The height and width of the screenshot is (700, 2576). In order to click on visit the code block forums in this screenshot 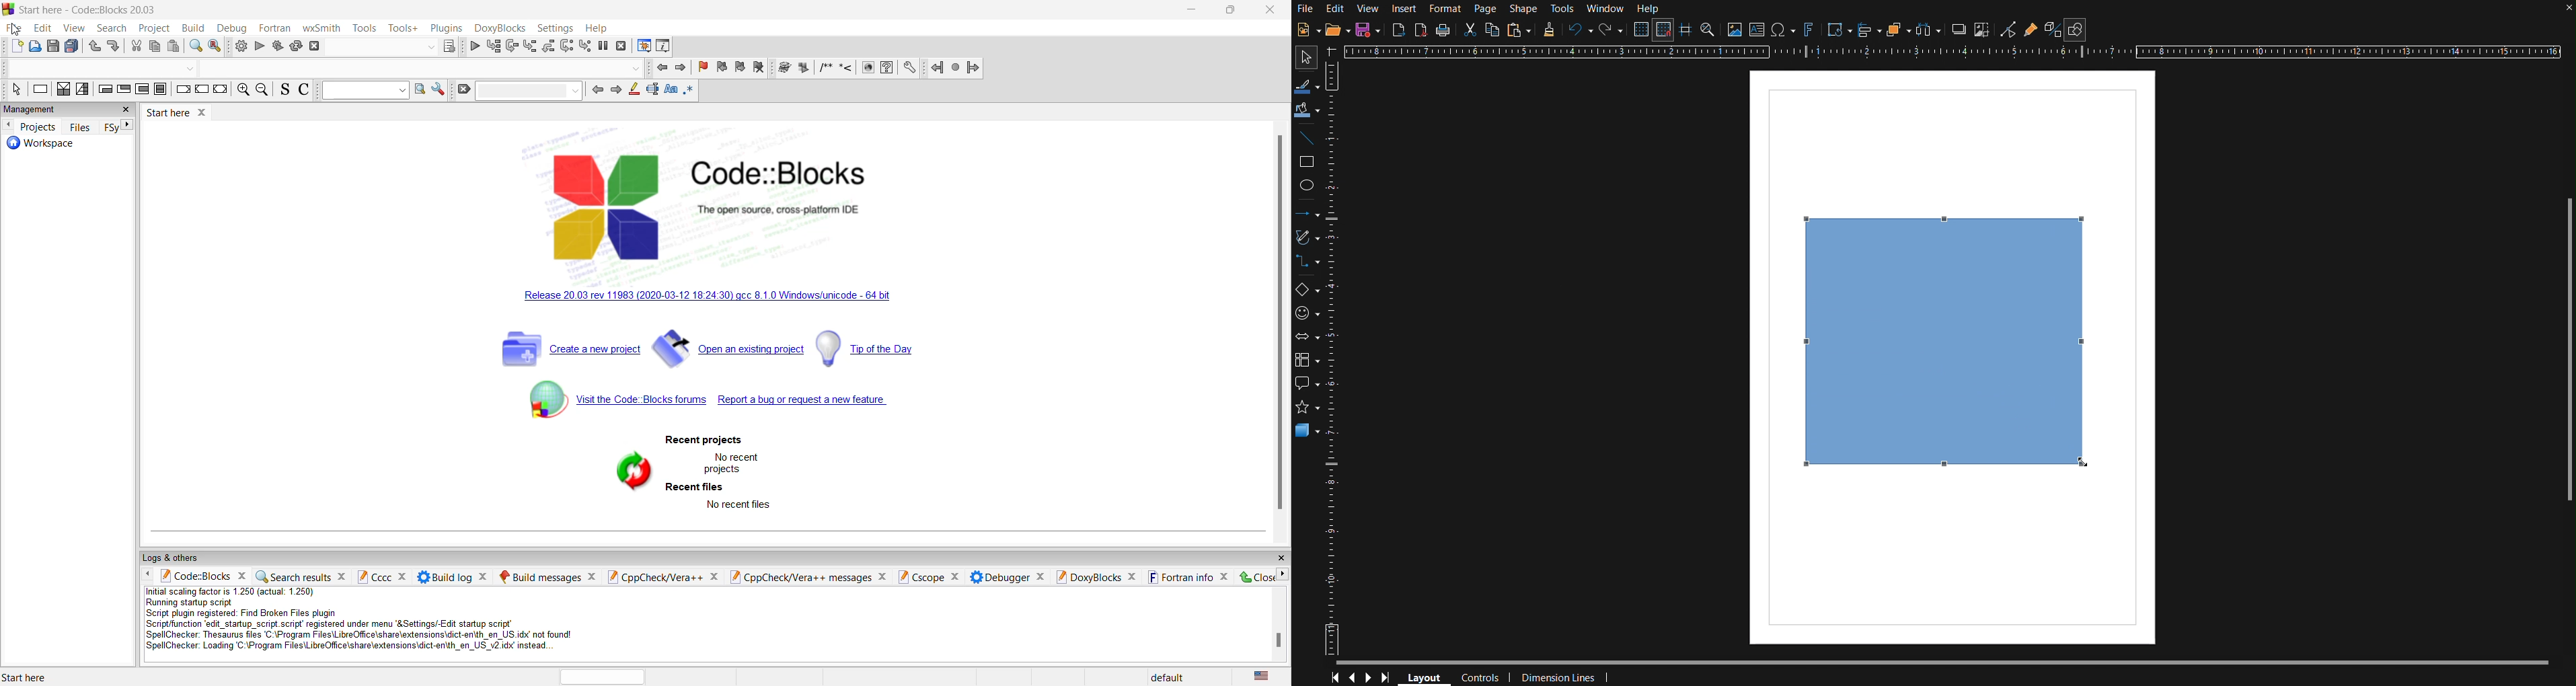, I will do `click(610, 400)`.